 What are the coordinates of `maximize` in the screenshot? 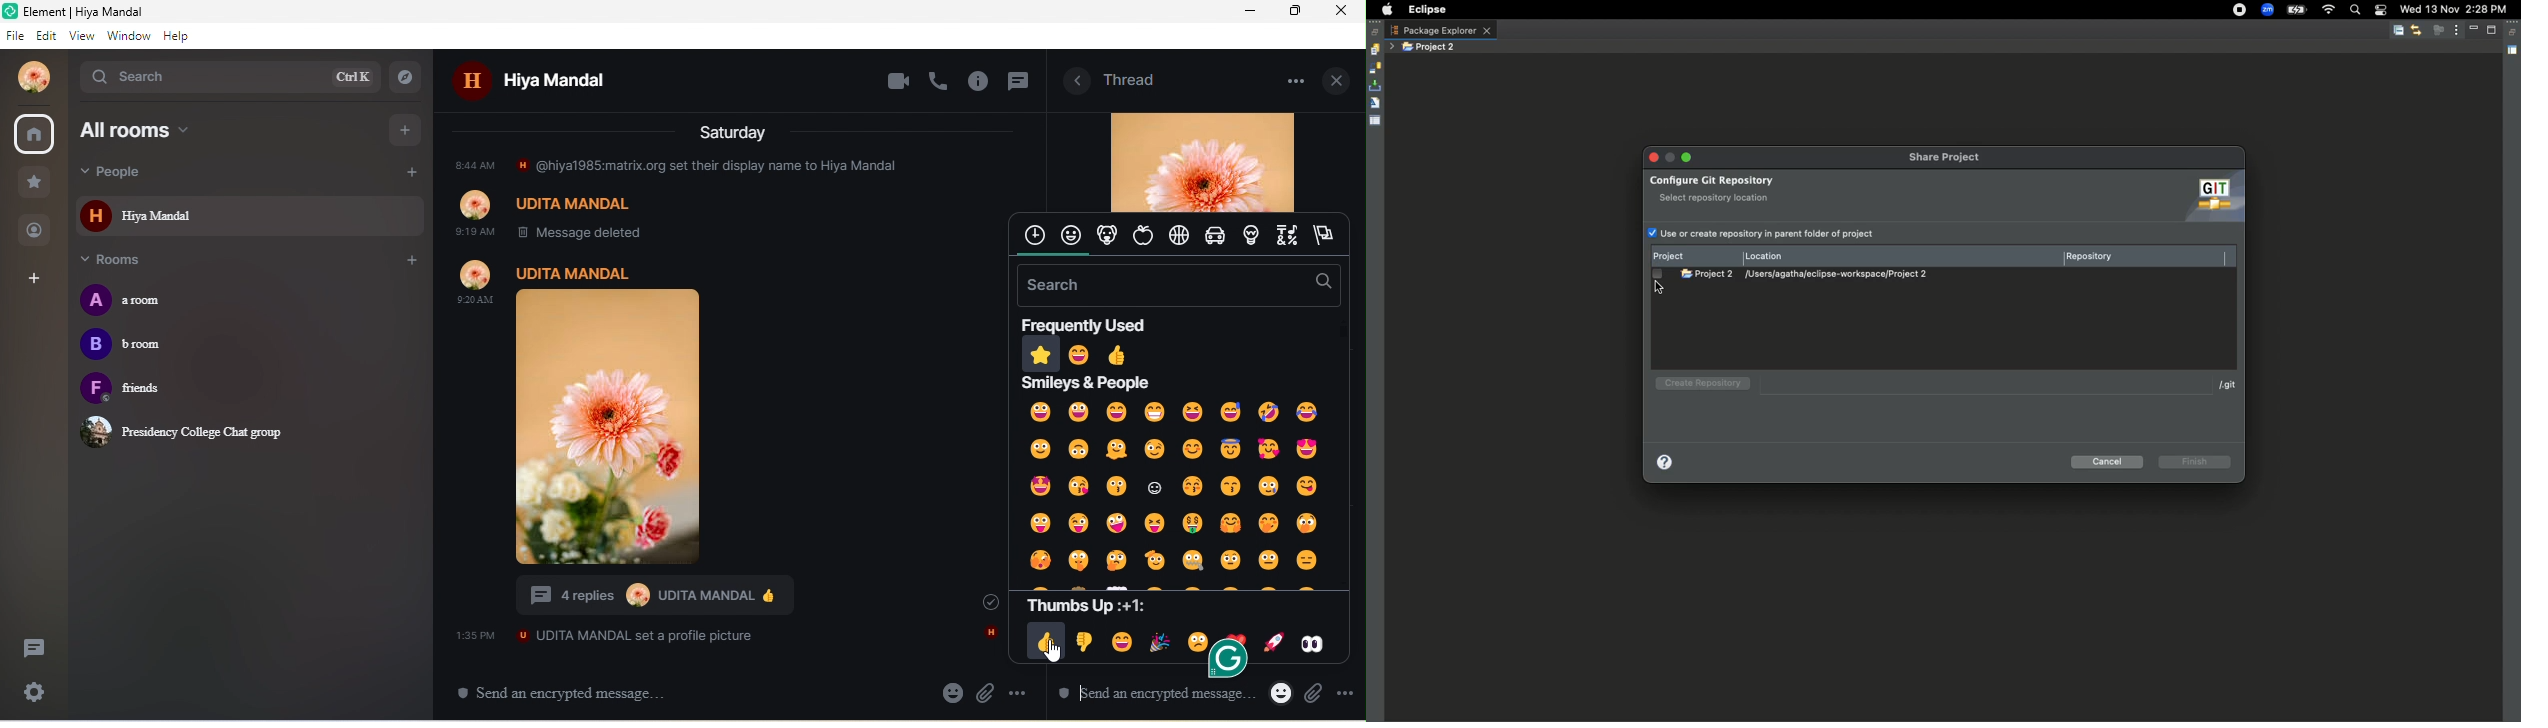 It's located at (1297, 11).